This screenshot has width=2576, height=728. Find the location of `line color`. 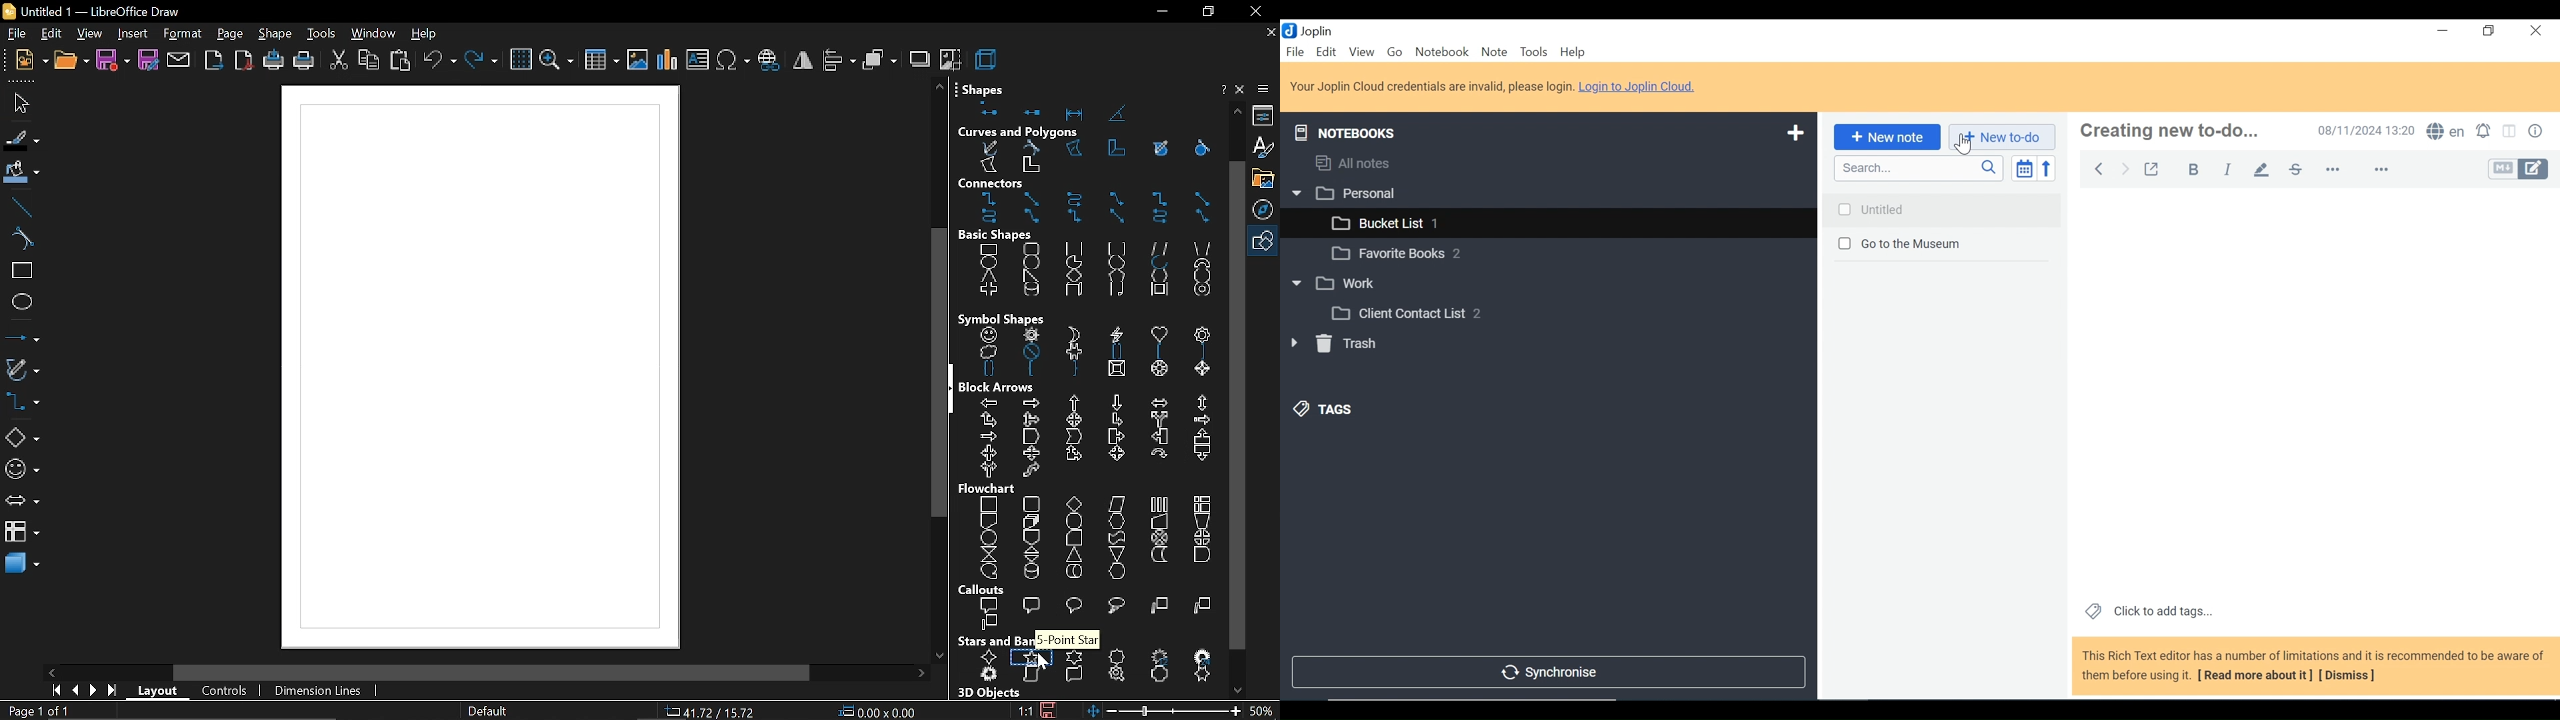

line color is located at coordinates (20, 138).